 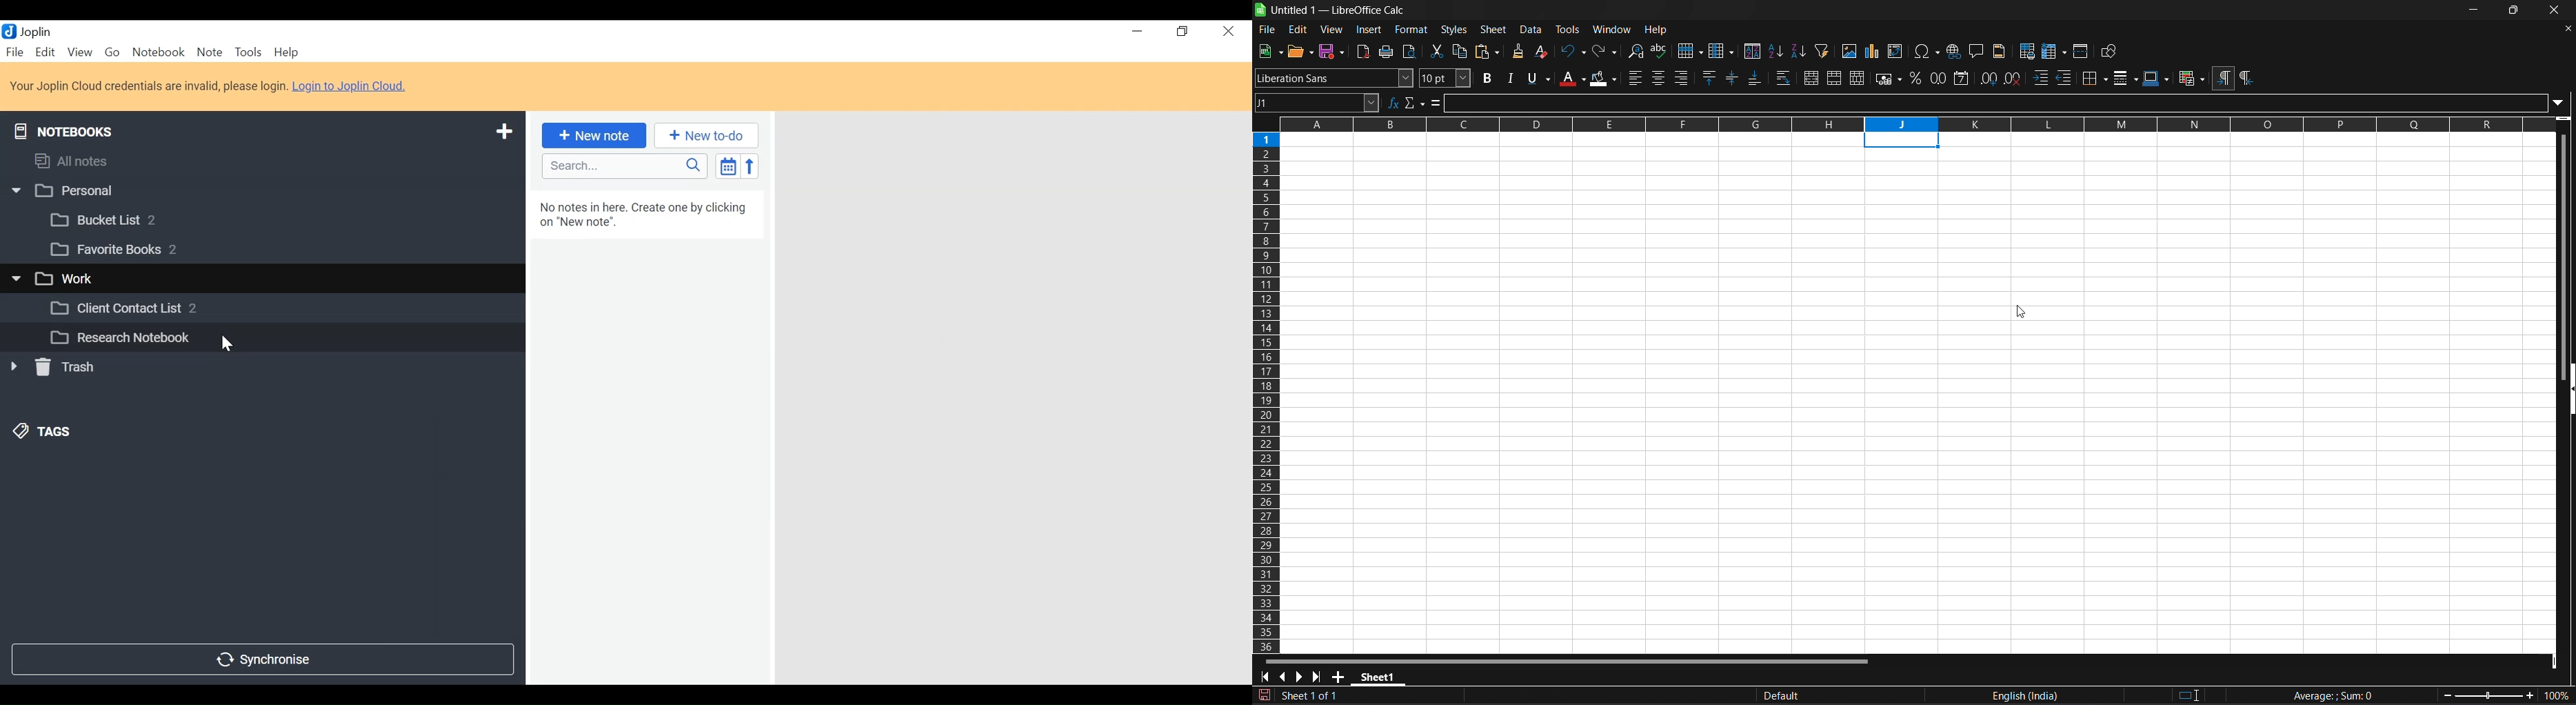 What do you see at coordinates (148, 86) in the screenshot?
I see `Login to Joplin Cloud` at bounding box center [148, 86].